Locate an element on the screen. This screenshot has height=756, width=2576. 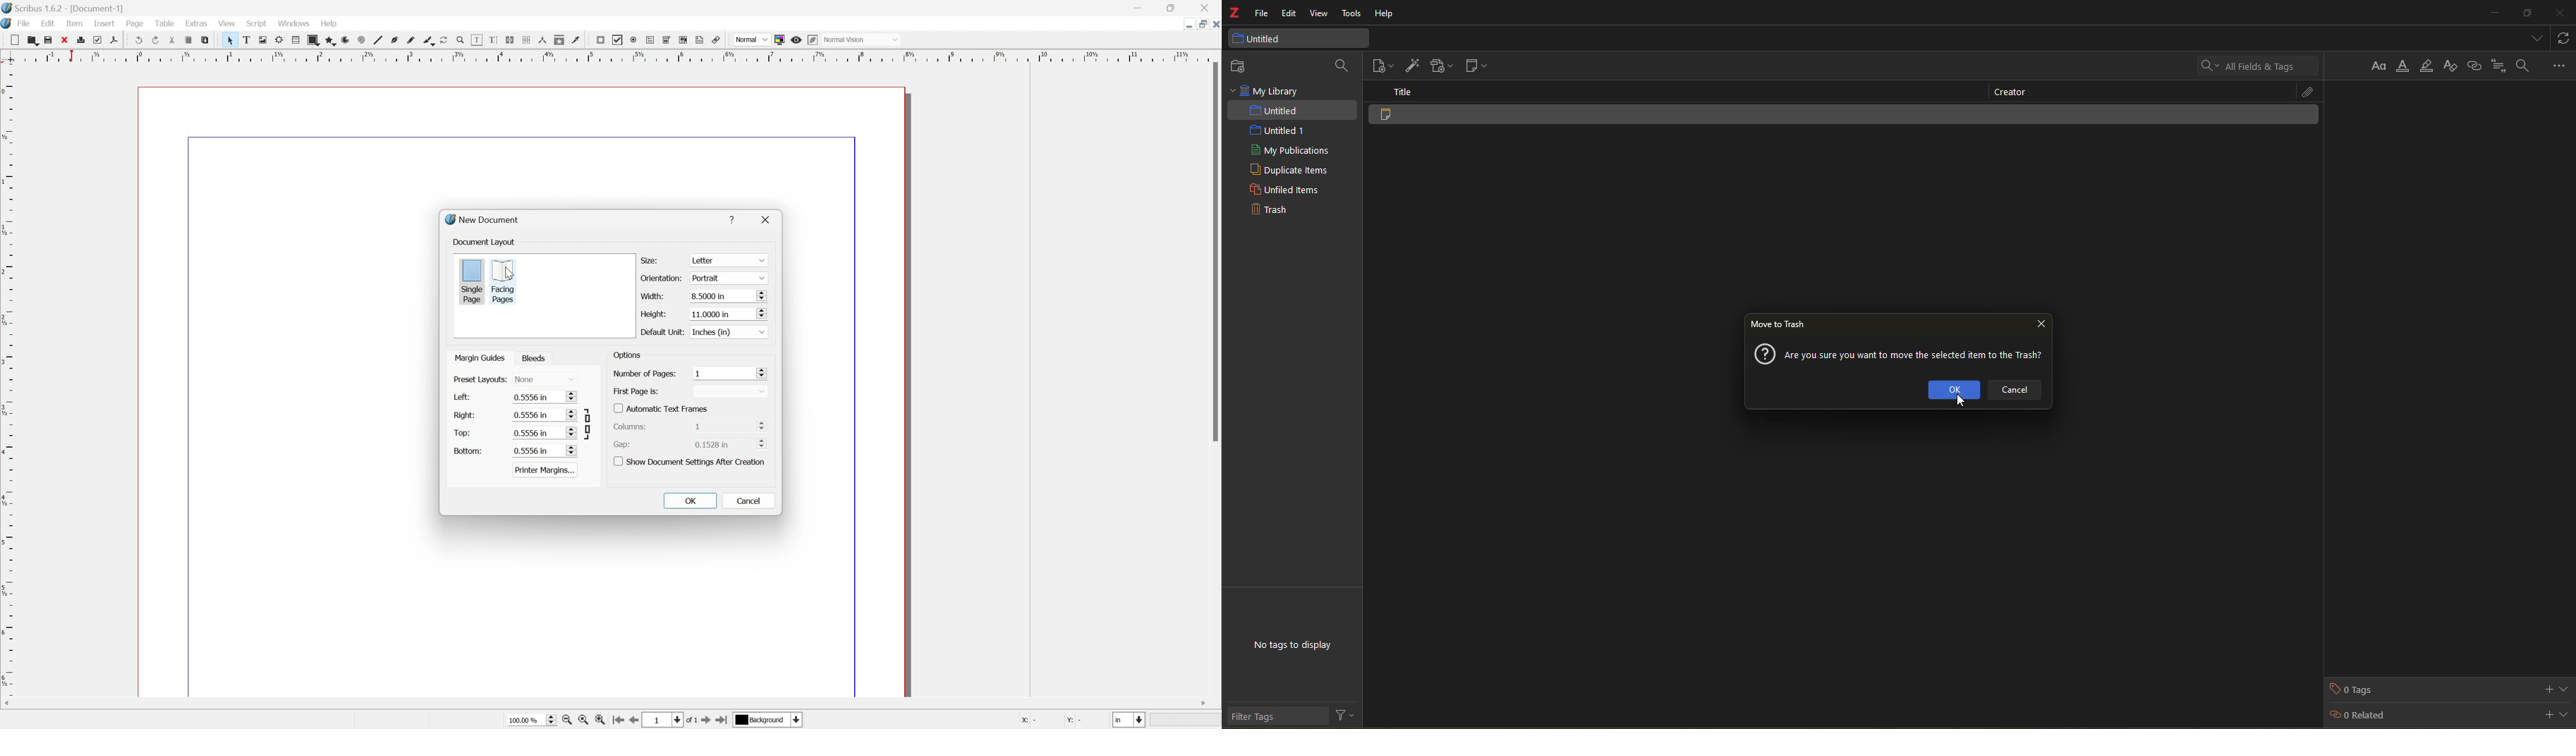
add attachment is located at coordinates (1441, 66).